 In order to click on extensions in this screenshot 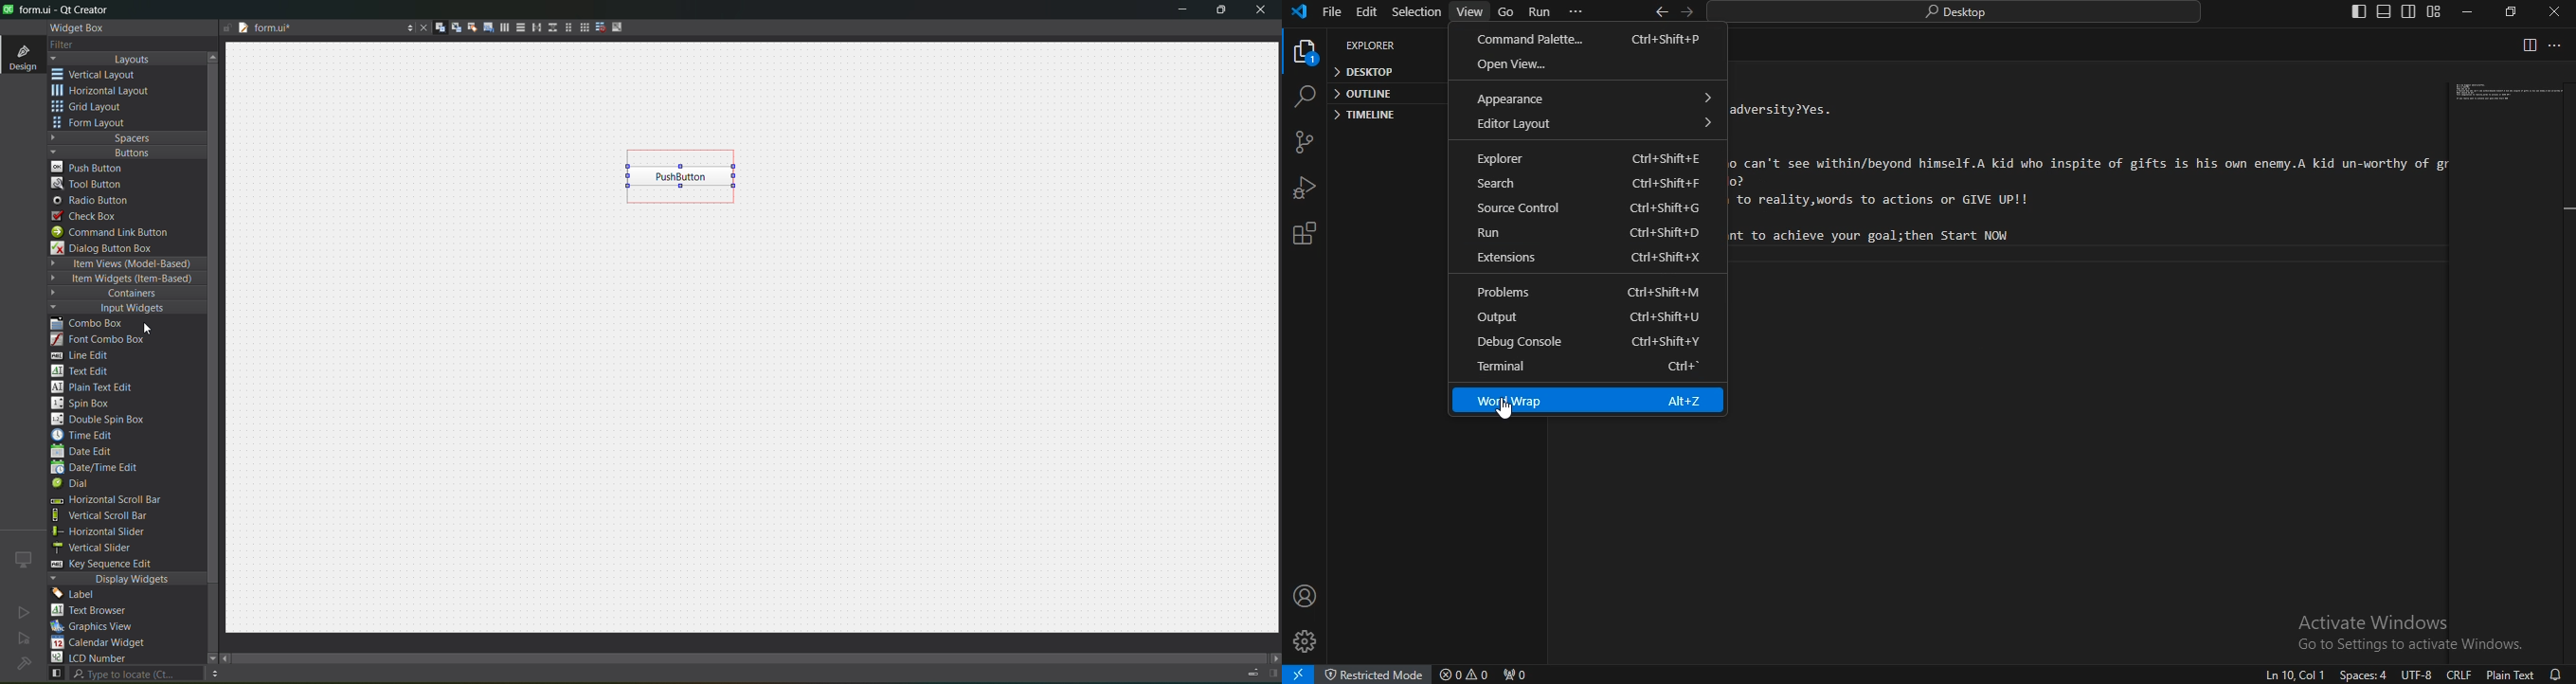, I will do `click(1301, 236)`.